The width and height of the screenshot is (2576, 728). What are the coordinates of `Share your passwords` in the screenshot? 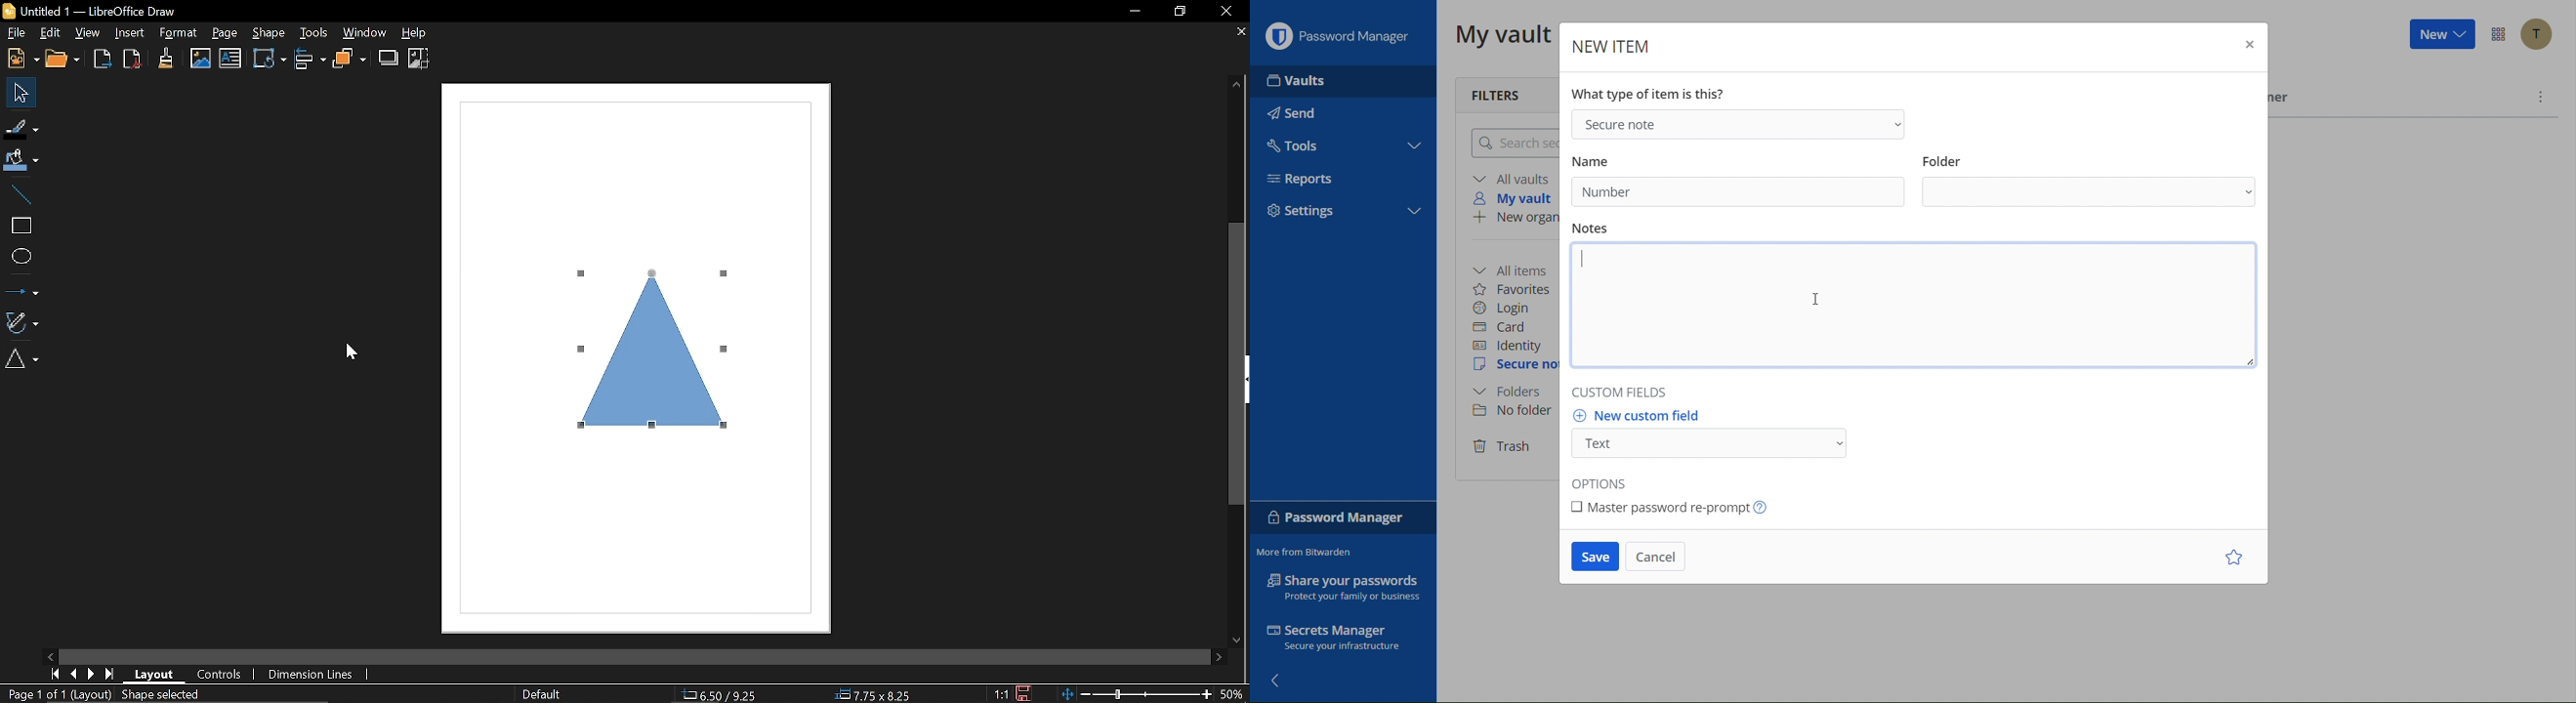 It's located at (1343, 587).